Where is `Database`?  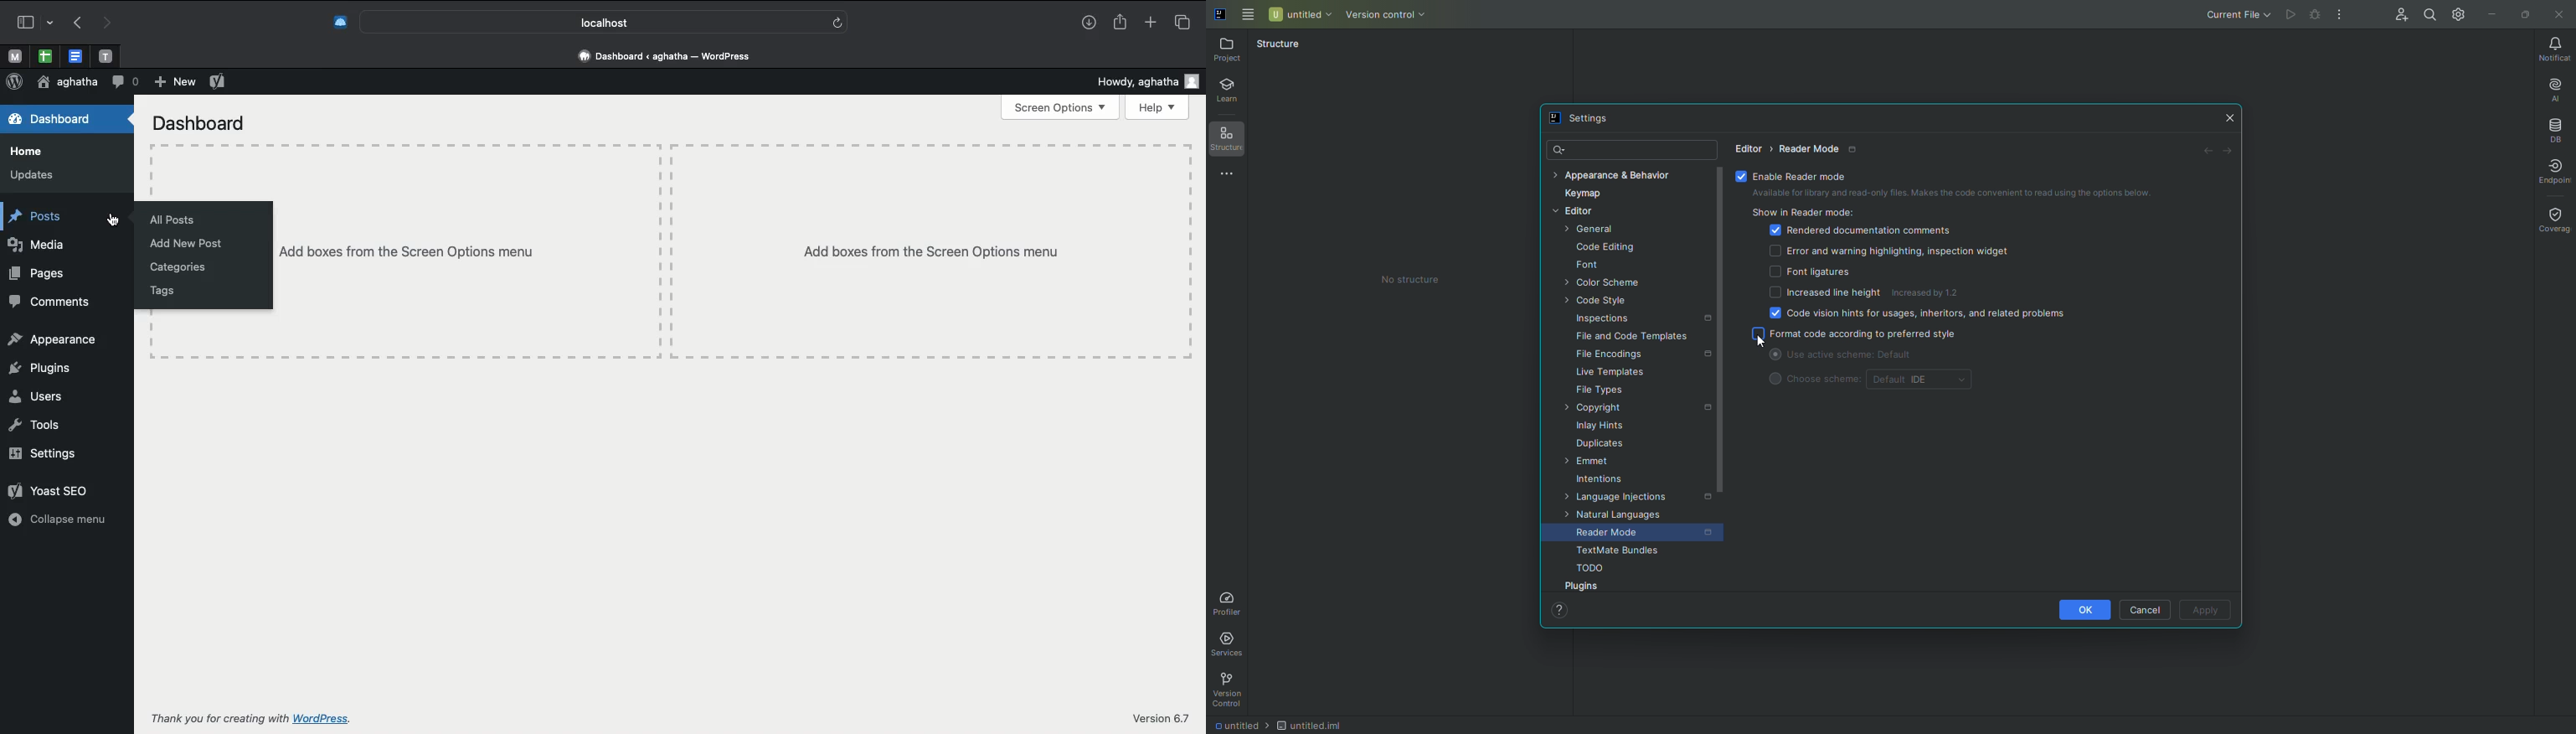 Database is located at coordinates (2553, 131).